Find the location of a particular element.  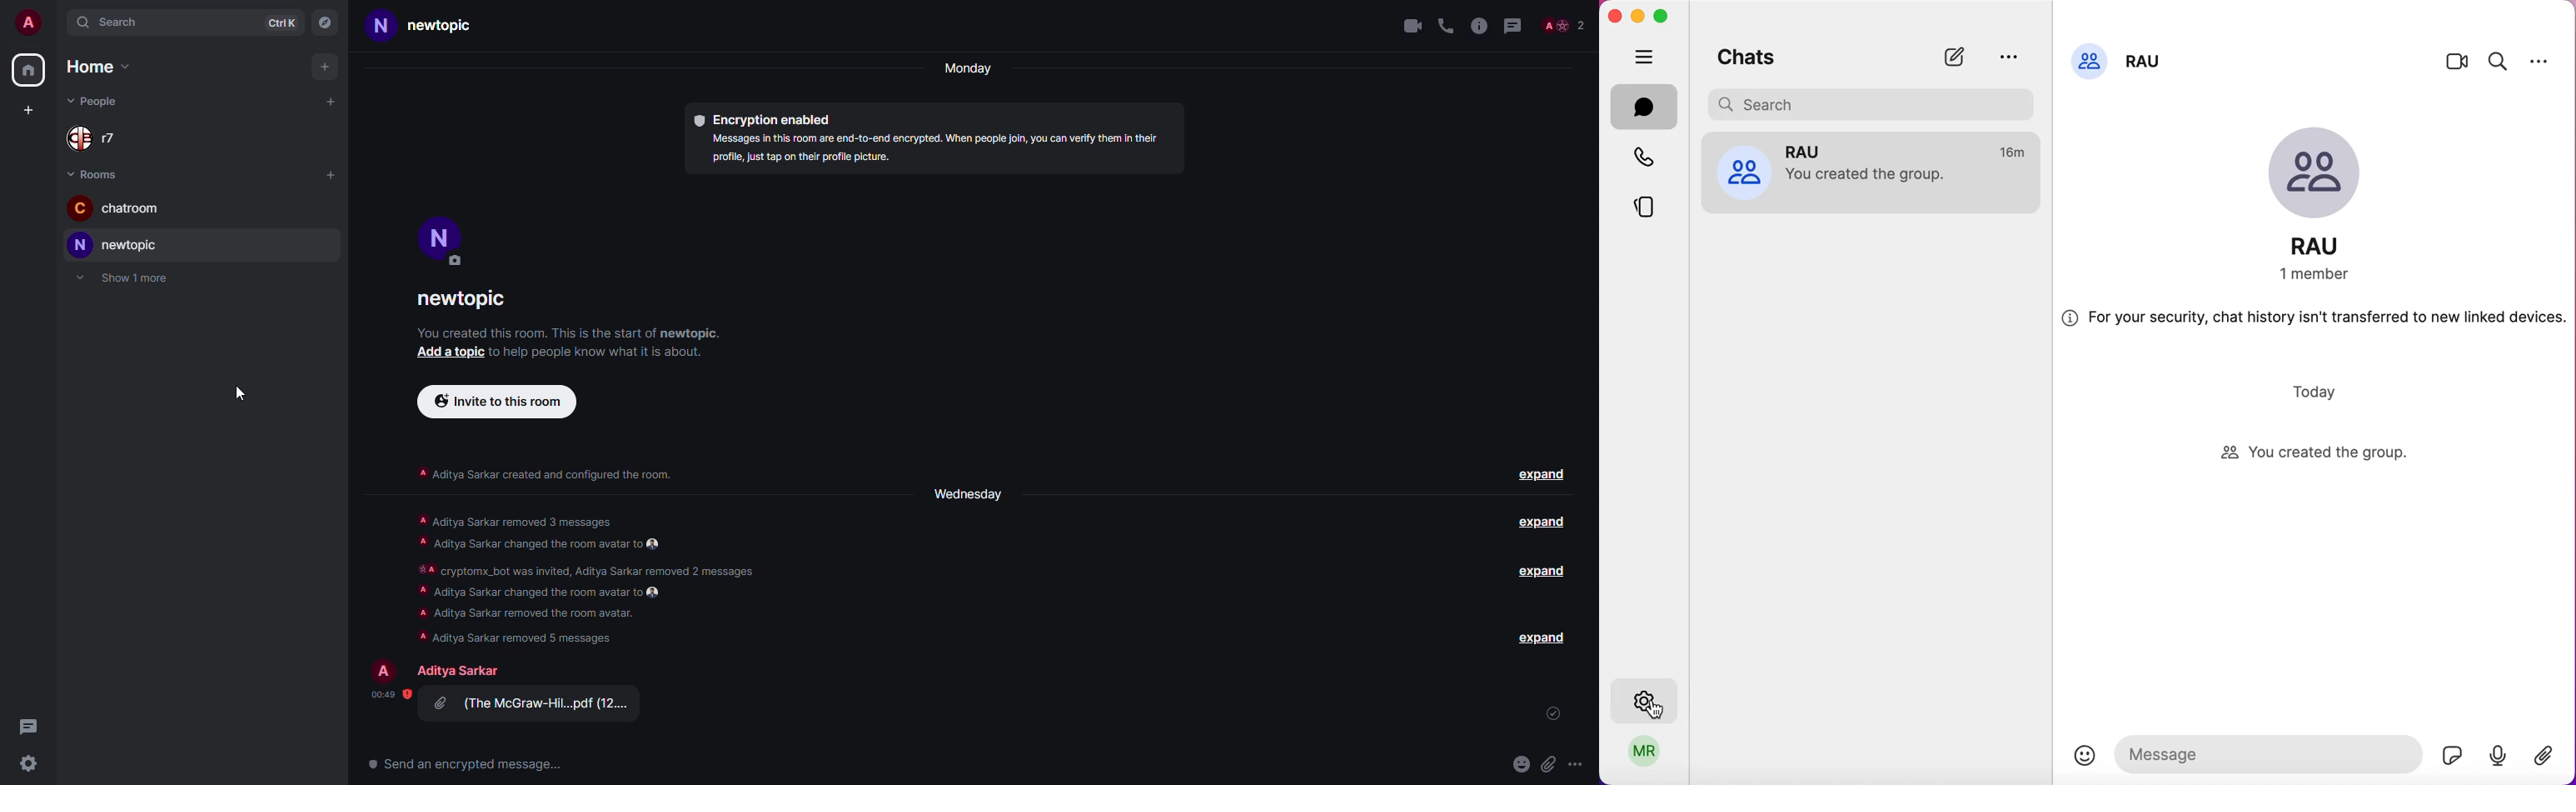

settings is located at coordinates (2540, 61).